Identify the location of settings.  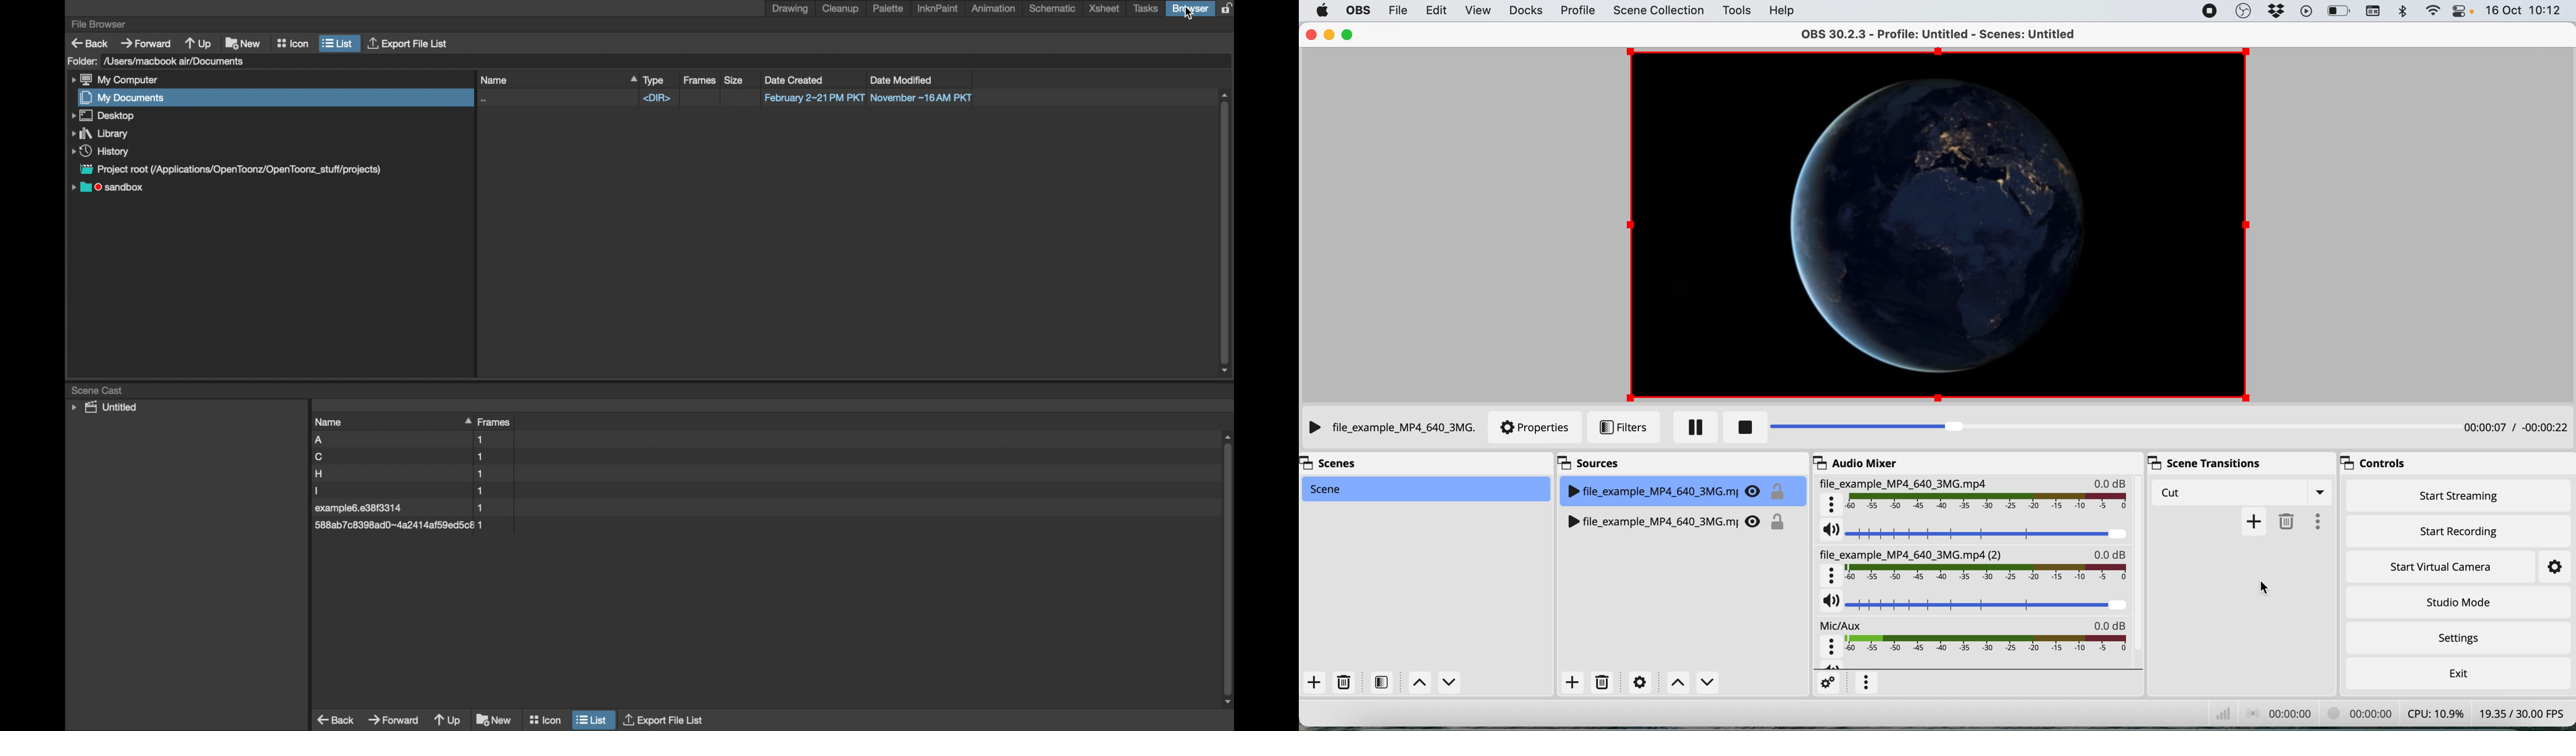
(2458, 638).